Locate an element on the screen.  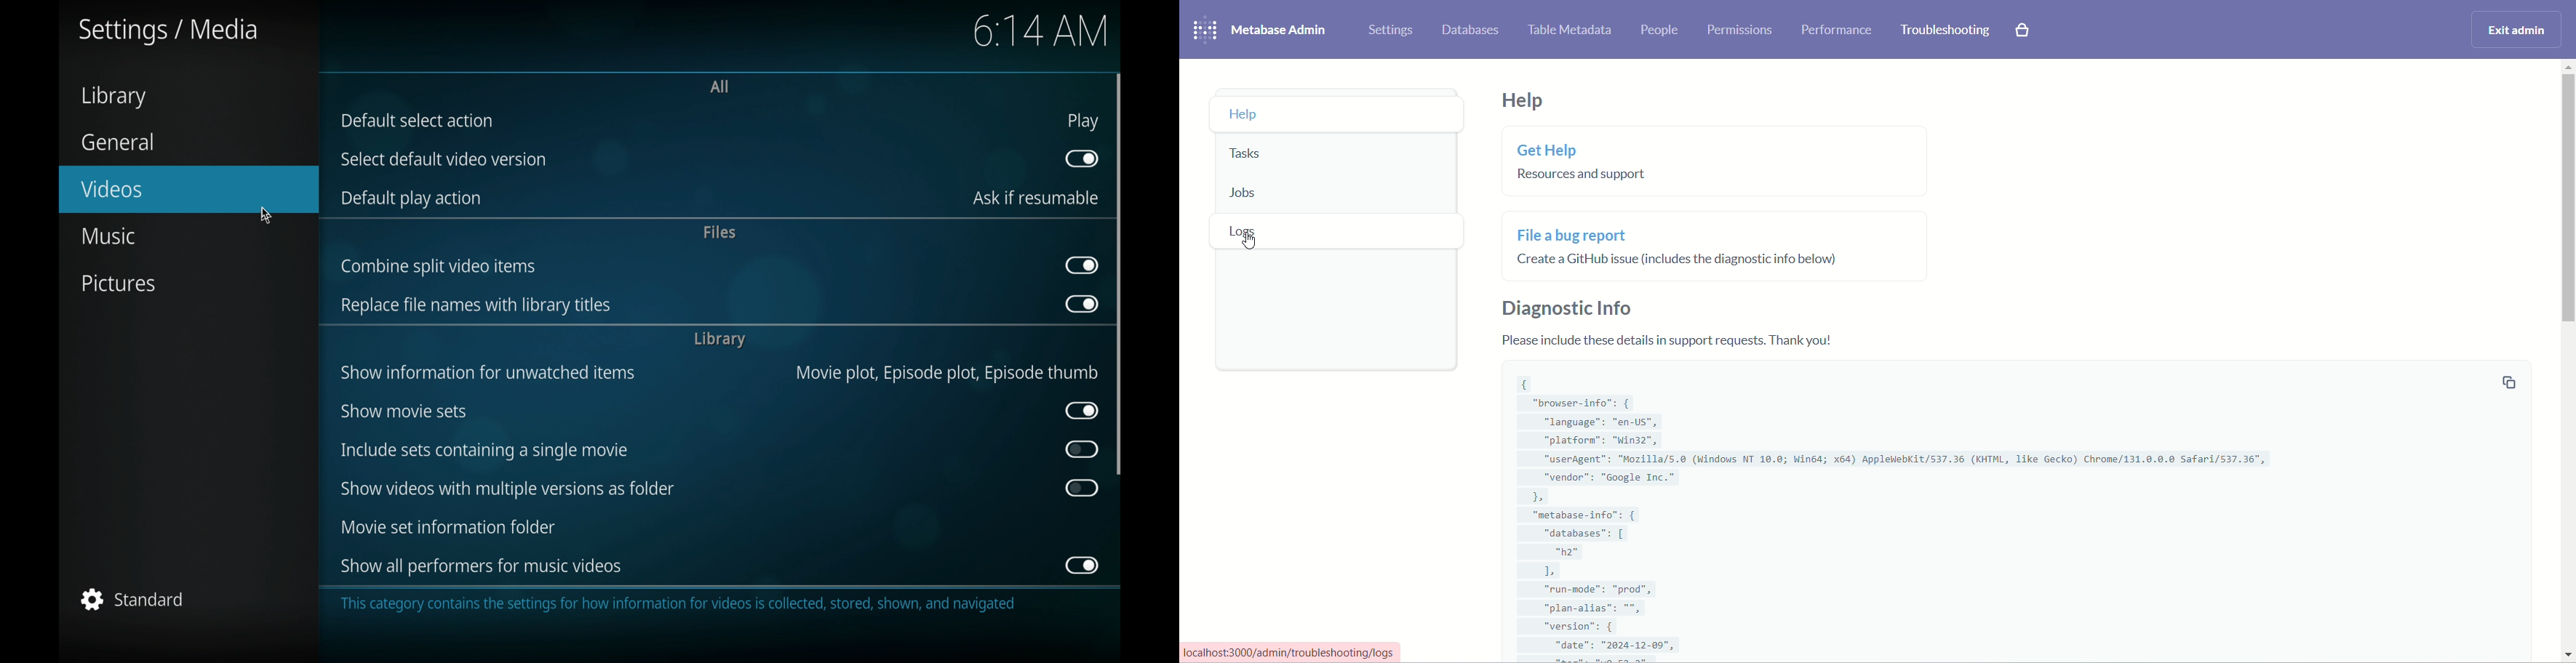
info is located at coordinates (678, 603).